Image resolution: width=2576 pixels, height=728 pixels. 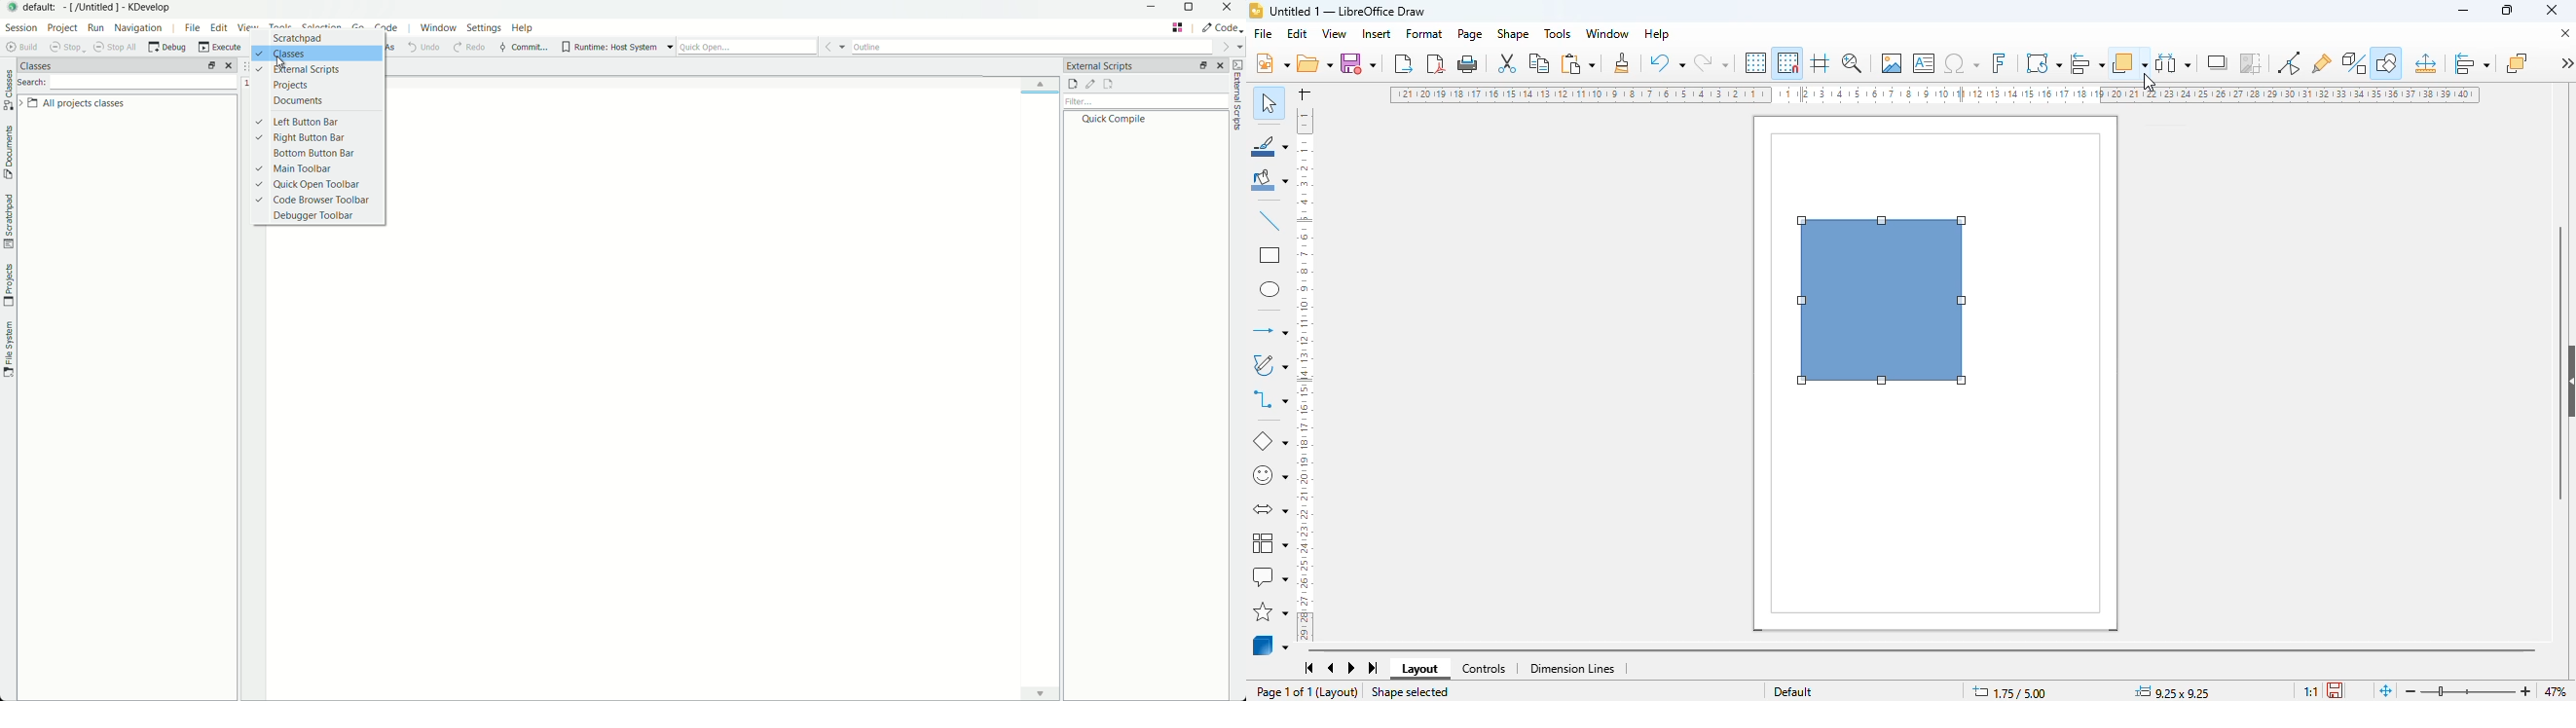 What do you see at coordinates (1883, 301) in the screenshot?
I see `object selected` at bounding box center [1883, 301].